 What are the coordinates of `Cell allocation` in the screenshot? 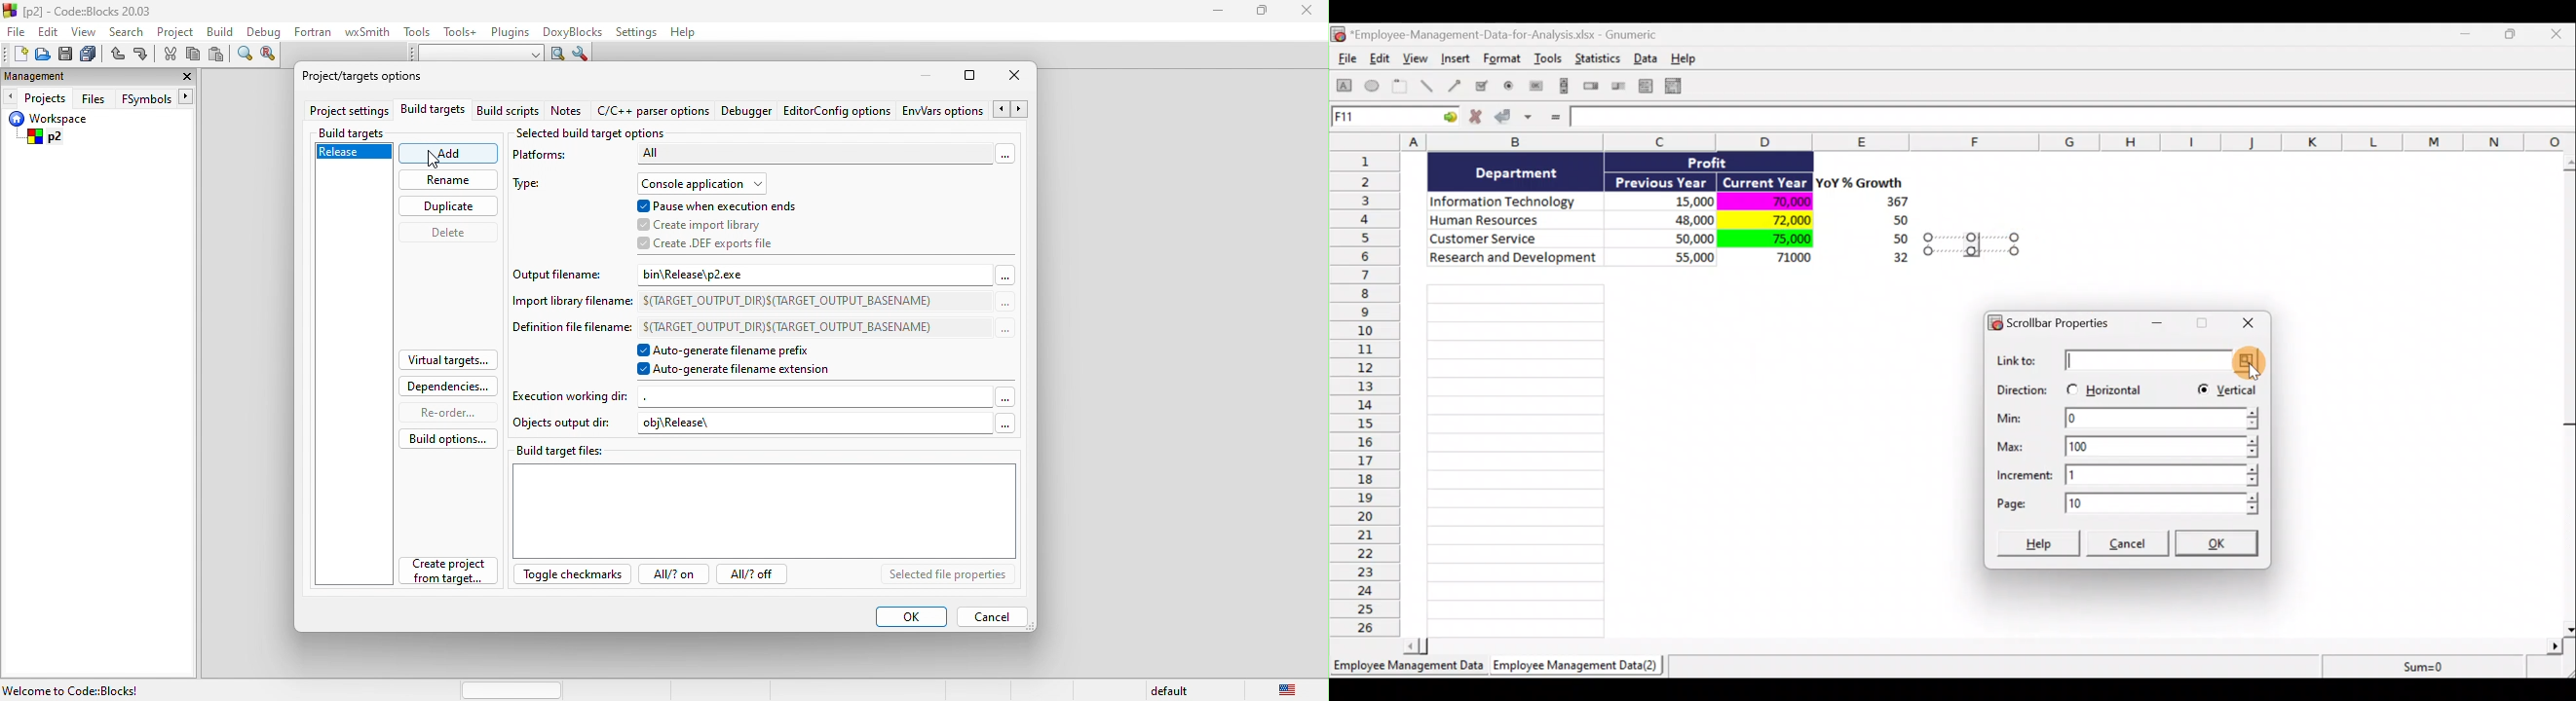 It's located at (1395, 119).